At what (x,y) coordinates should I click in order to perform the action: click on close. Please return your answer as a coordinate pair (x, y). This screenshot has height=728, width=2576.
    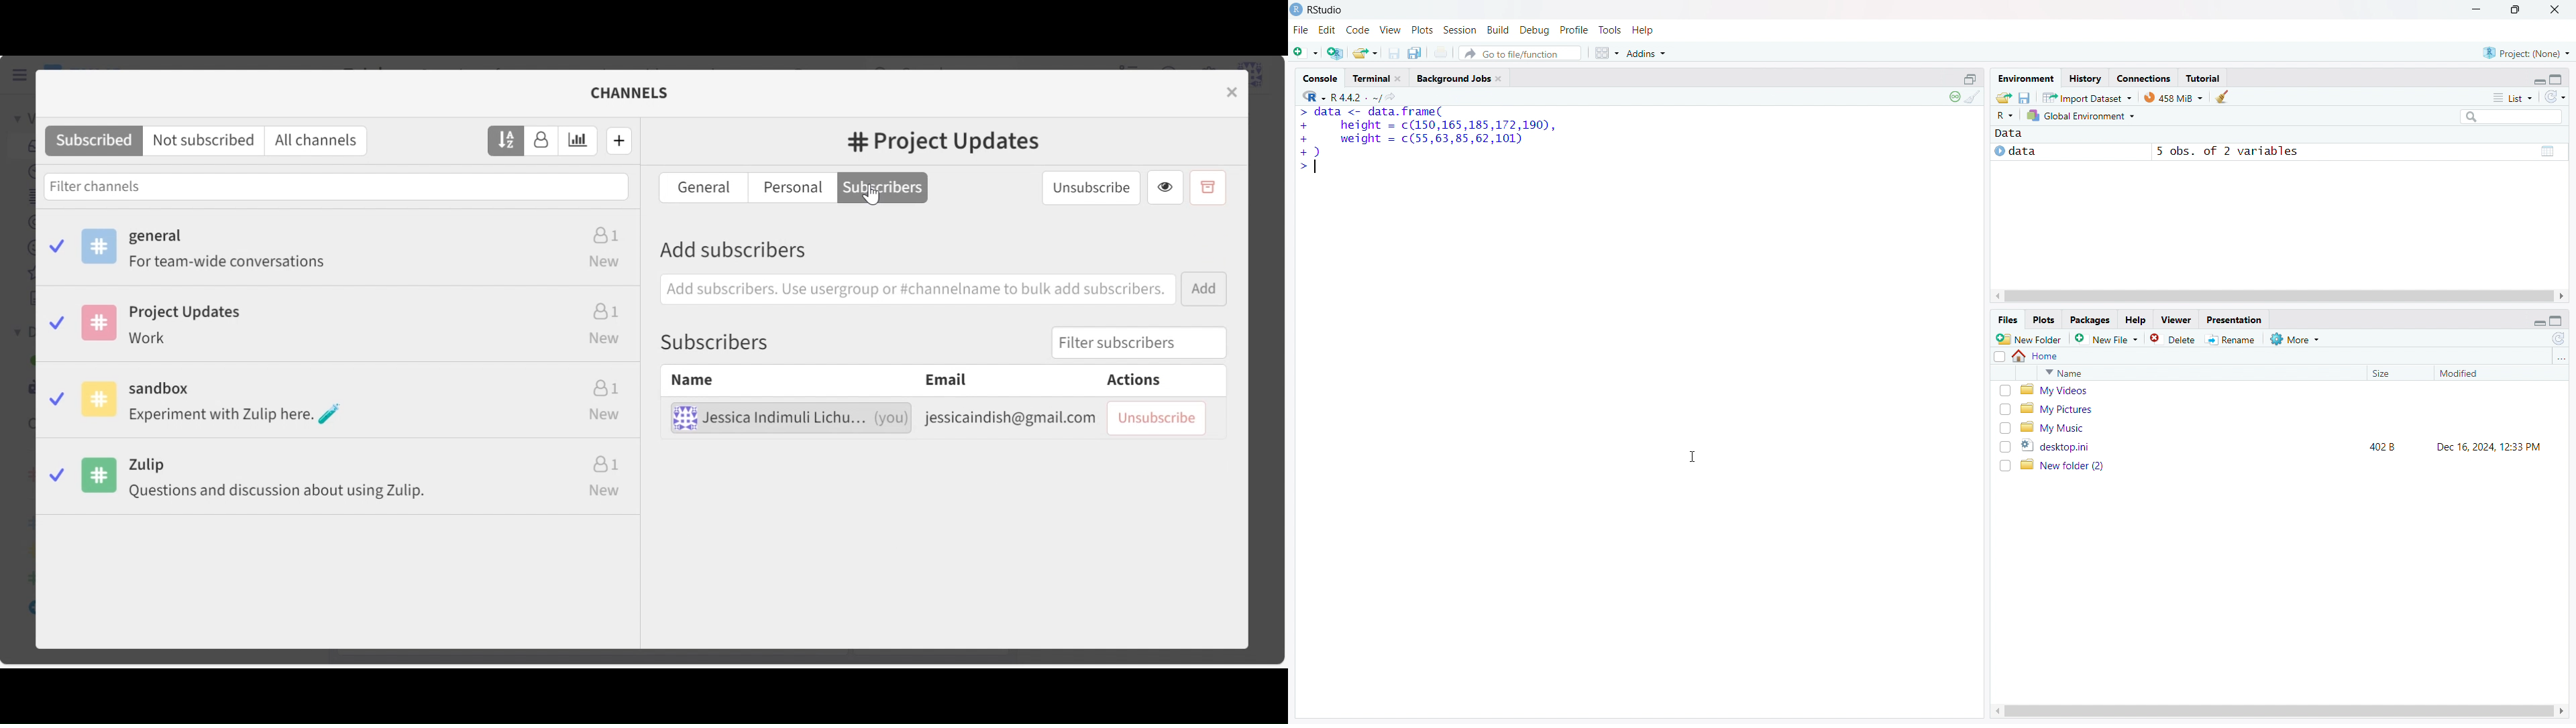
    Looking at the image, I should click on (2555, 9).